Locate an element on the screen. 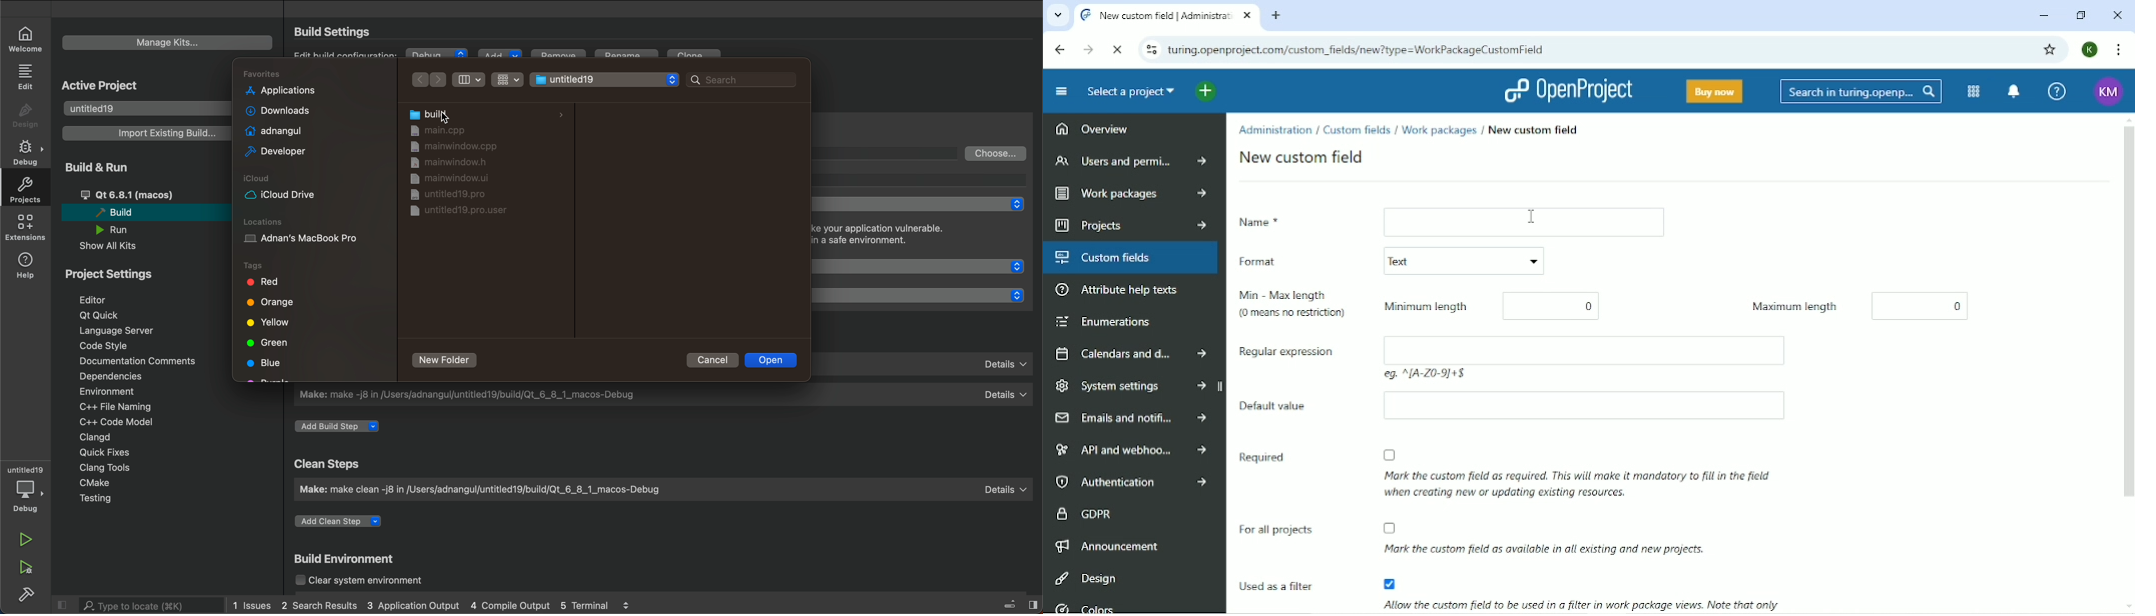 Image resolution: width=2156 pixels, height=616 pixels. qt is located at coordinates (146, 195).